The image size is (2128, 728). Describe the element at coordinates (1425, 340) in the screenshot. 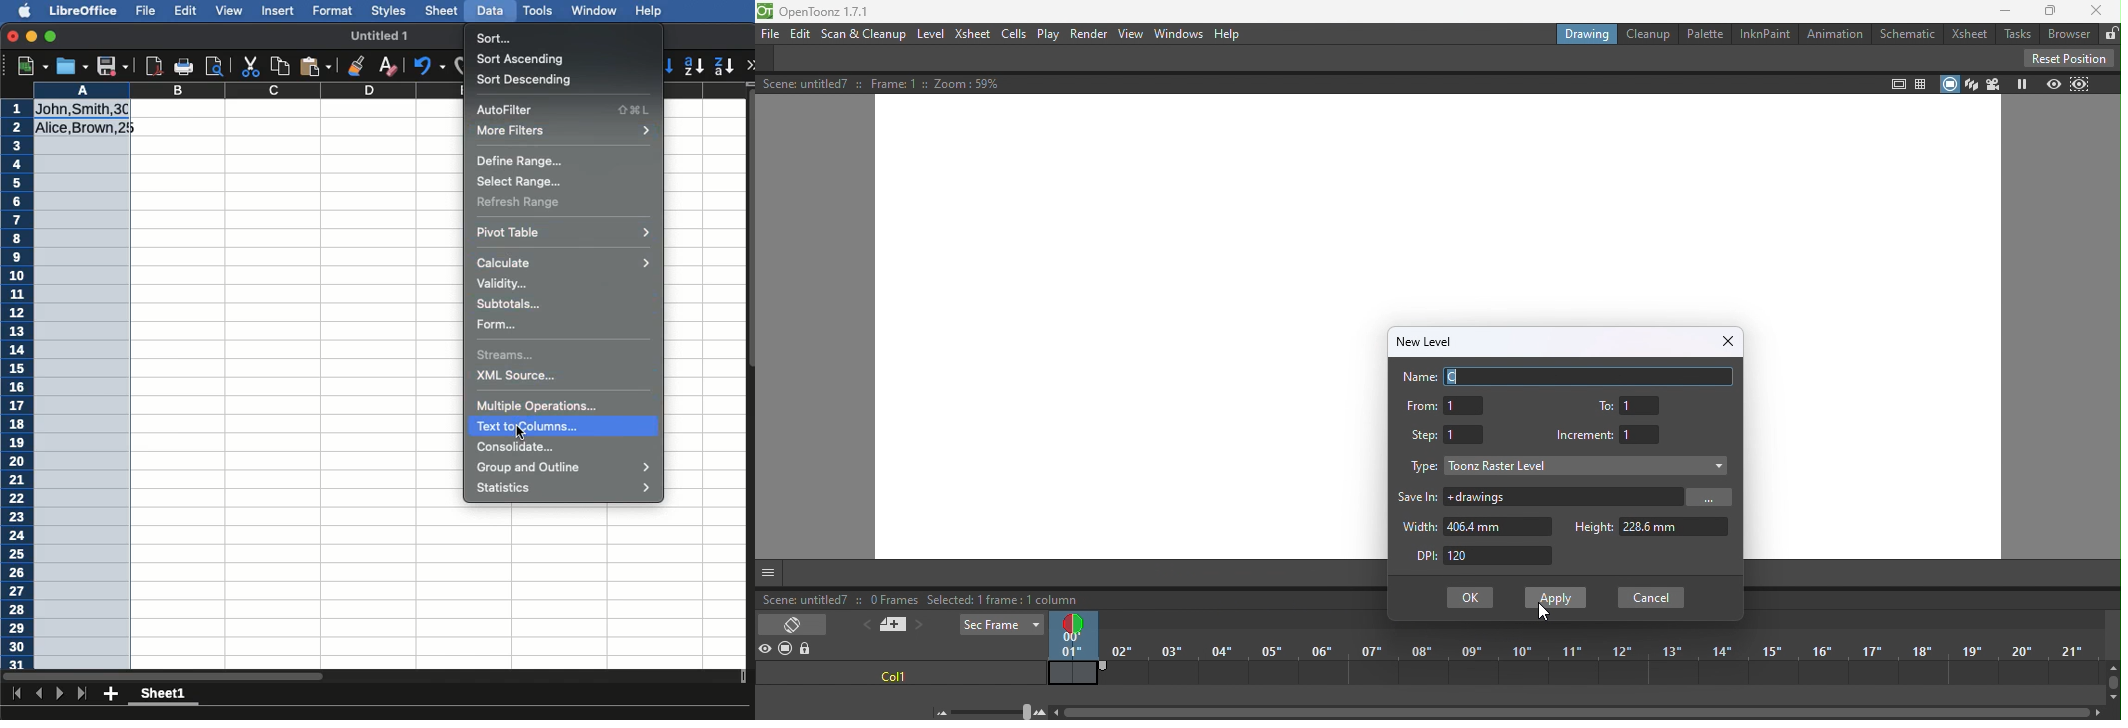

I see `New Level` at that location.